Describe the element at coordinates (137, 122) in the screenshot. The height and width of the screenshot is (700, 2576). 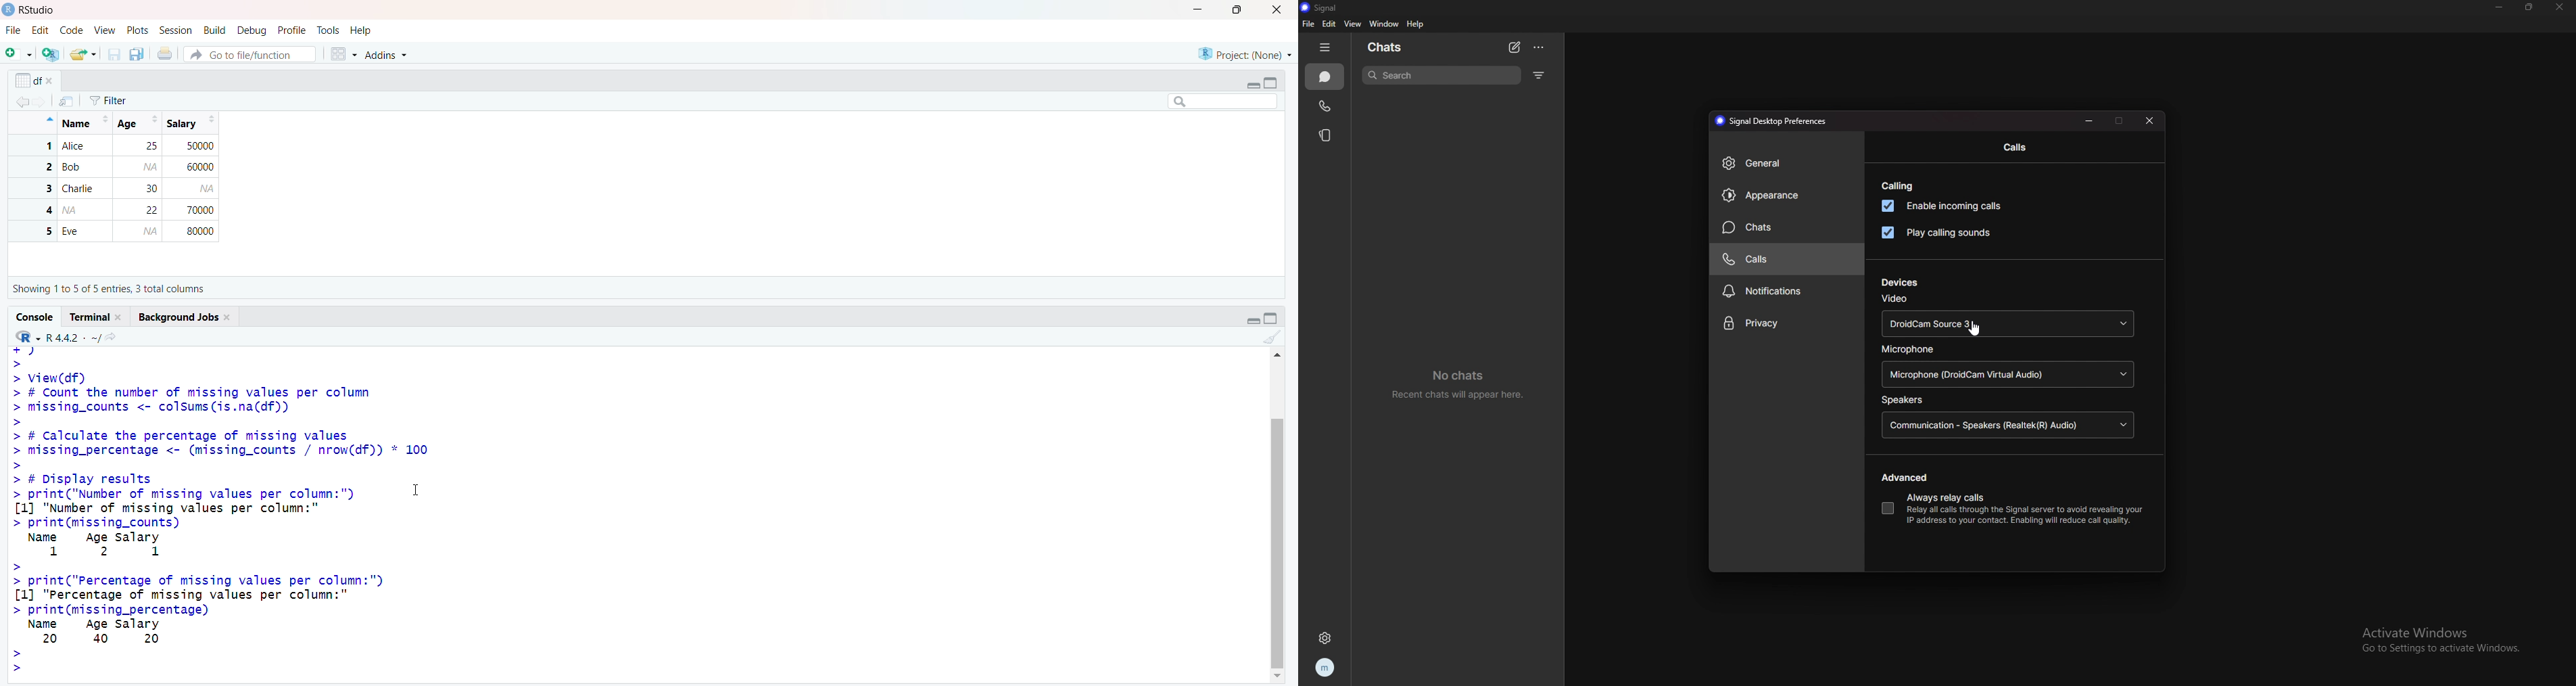
I see `Age` at that location.